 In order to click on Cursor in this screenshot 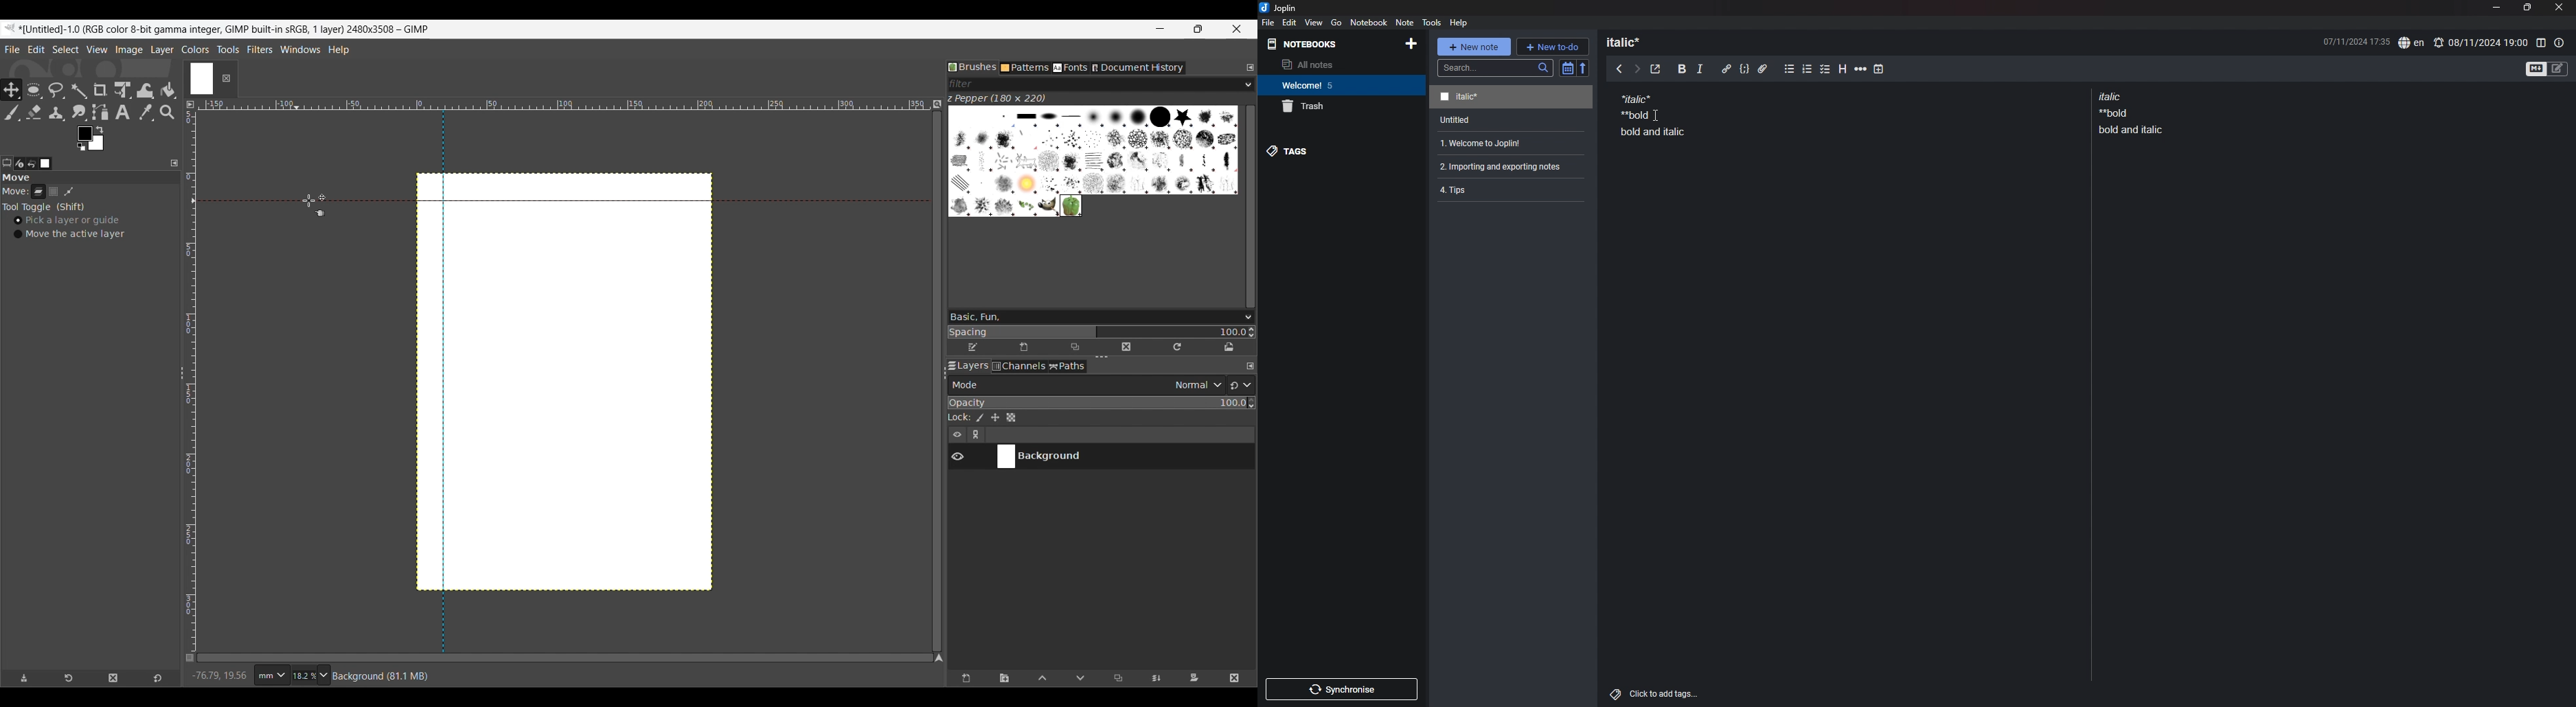, I will do `click(1658, 116)`.